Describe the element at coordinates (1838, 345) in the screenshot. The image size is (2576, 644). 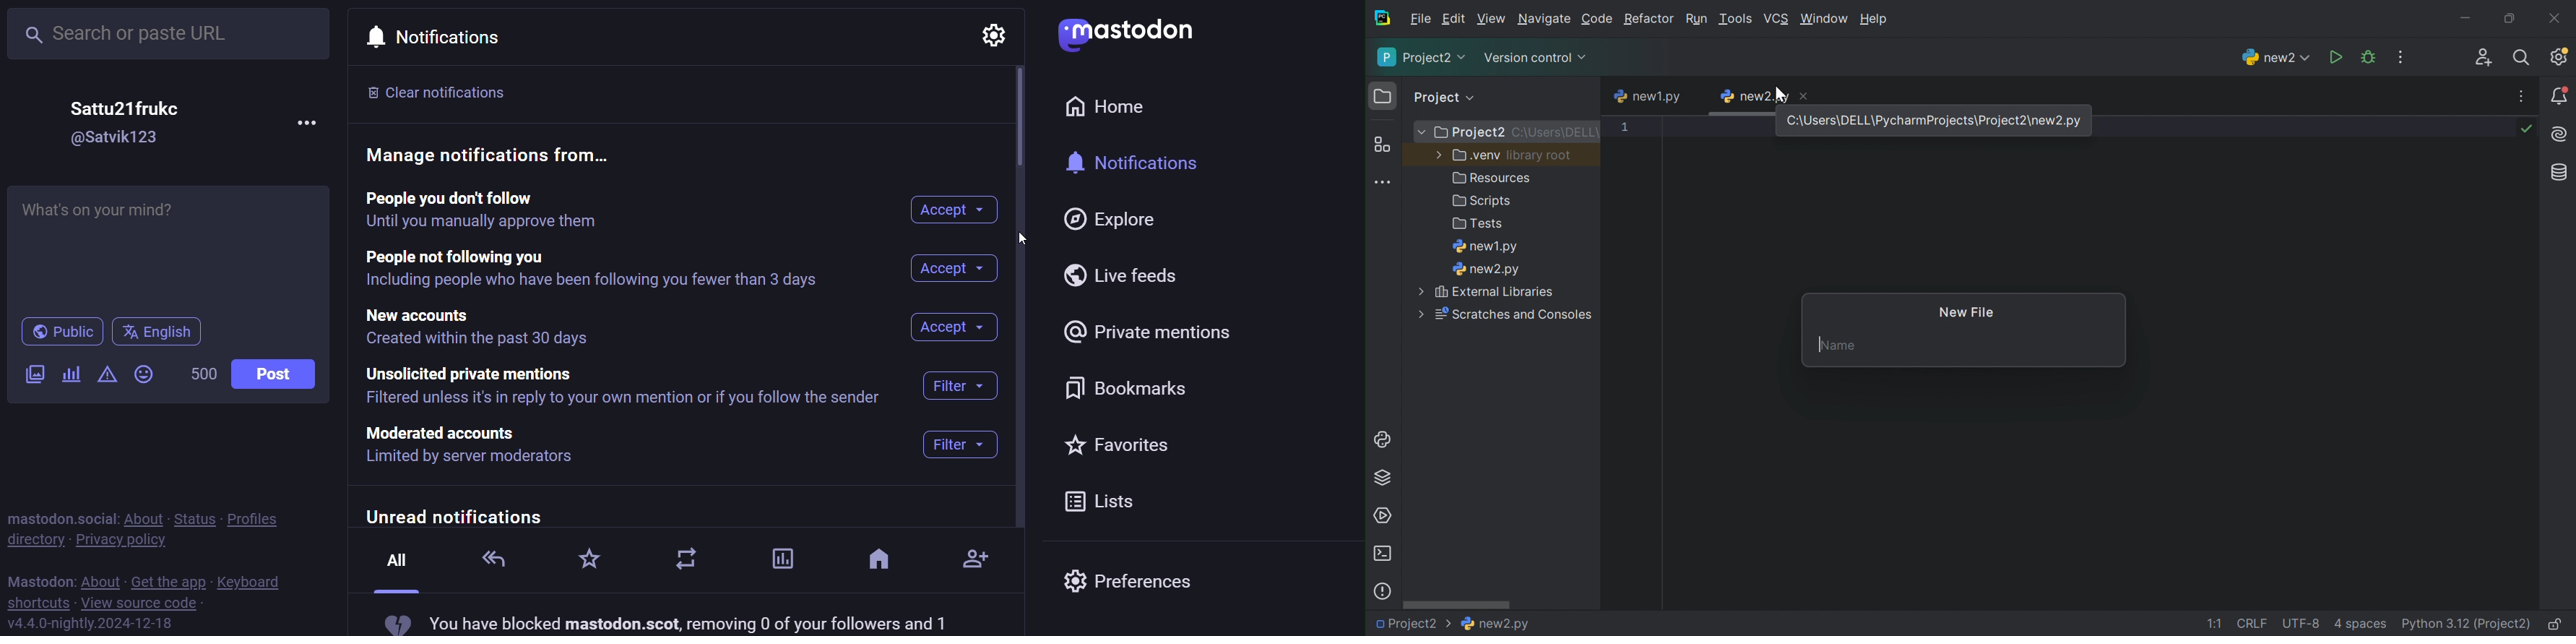
I see `Name` at that location.